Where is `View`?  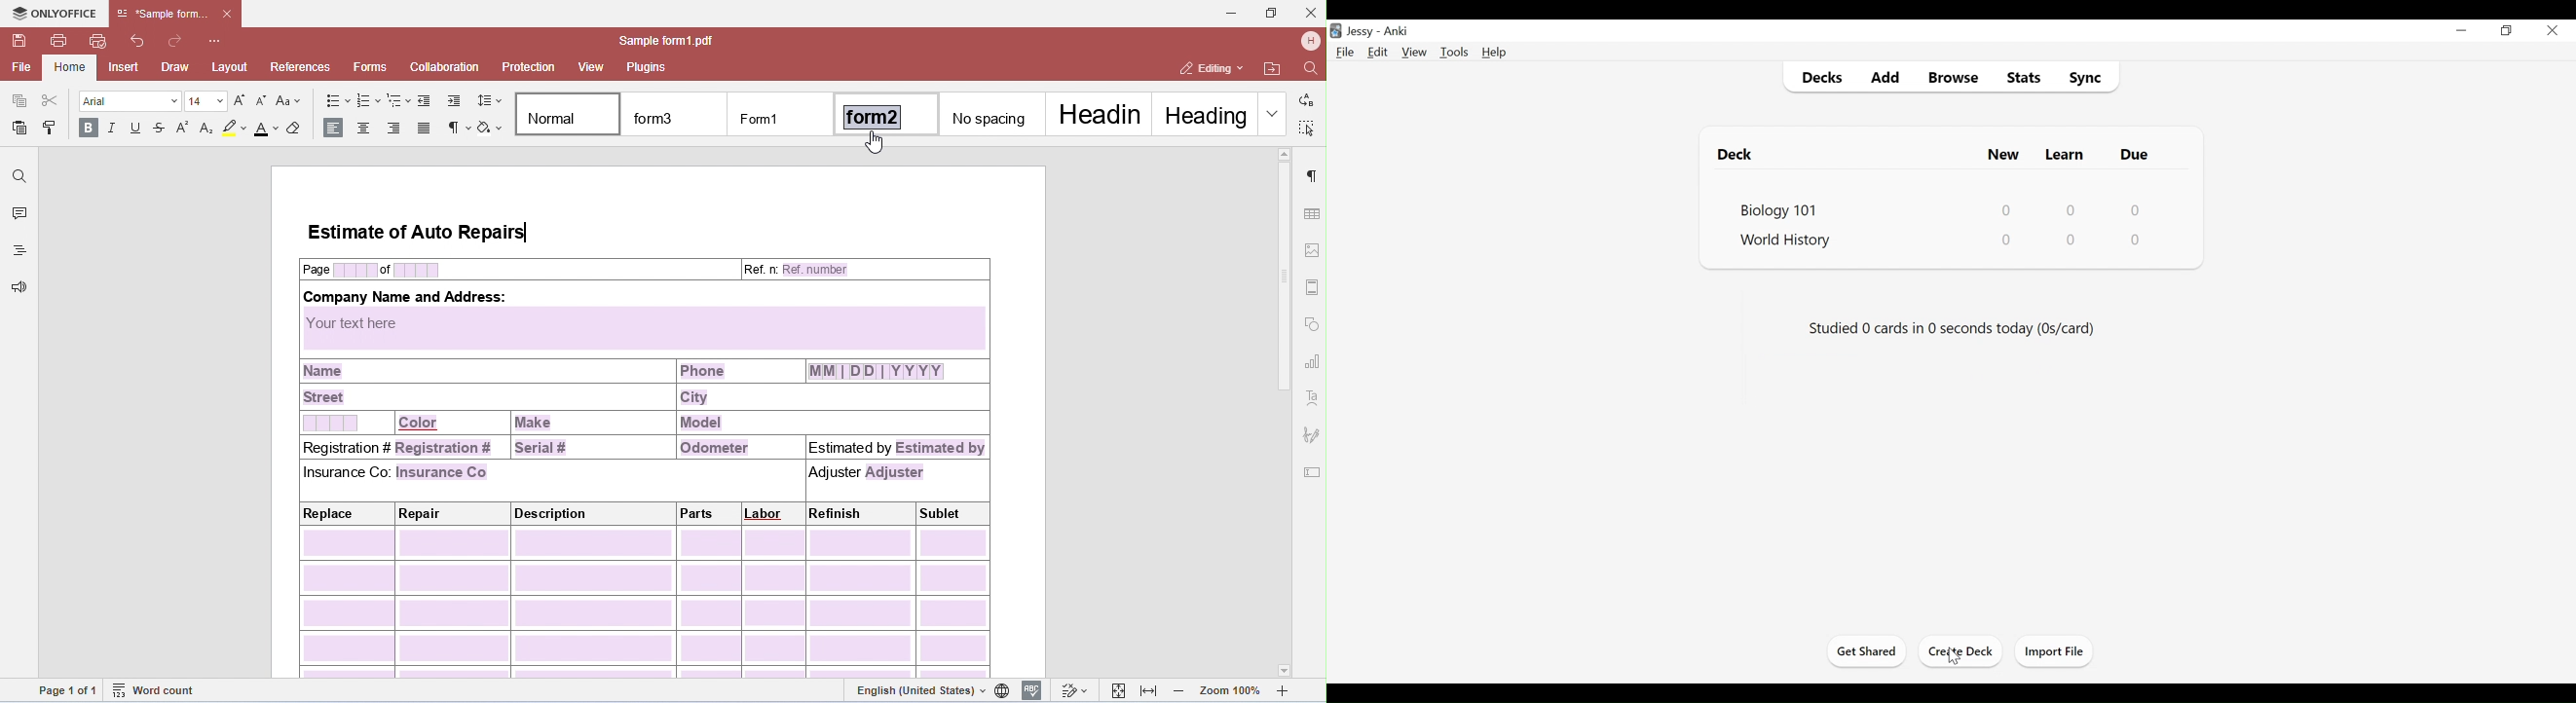
View is located at coordinates (1414, 52).